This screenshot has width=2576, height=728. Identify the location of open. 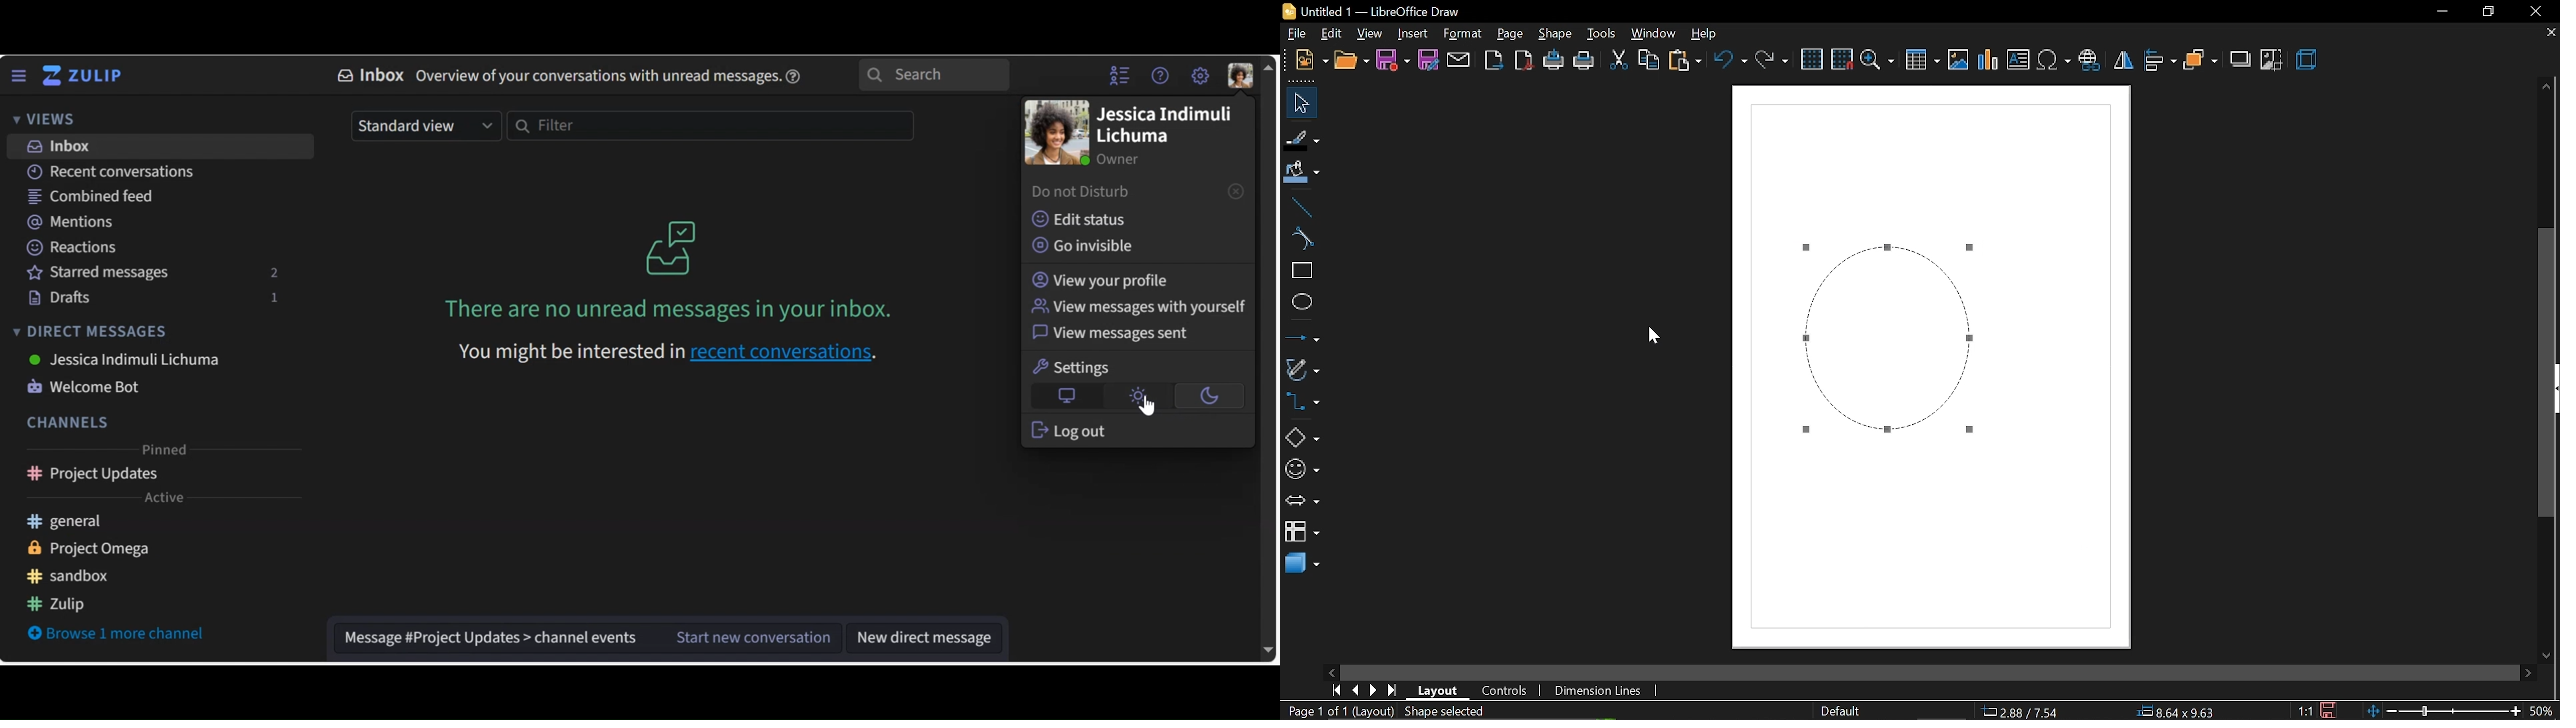
(1310, 60).